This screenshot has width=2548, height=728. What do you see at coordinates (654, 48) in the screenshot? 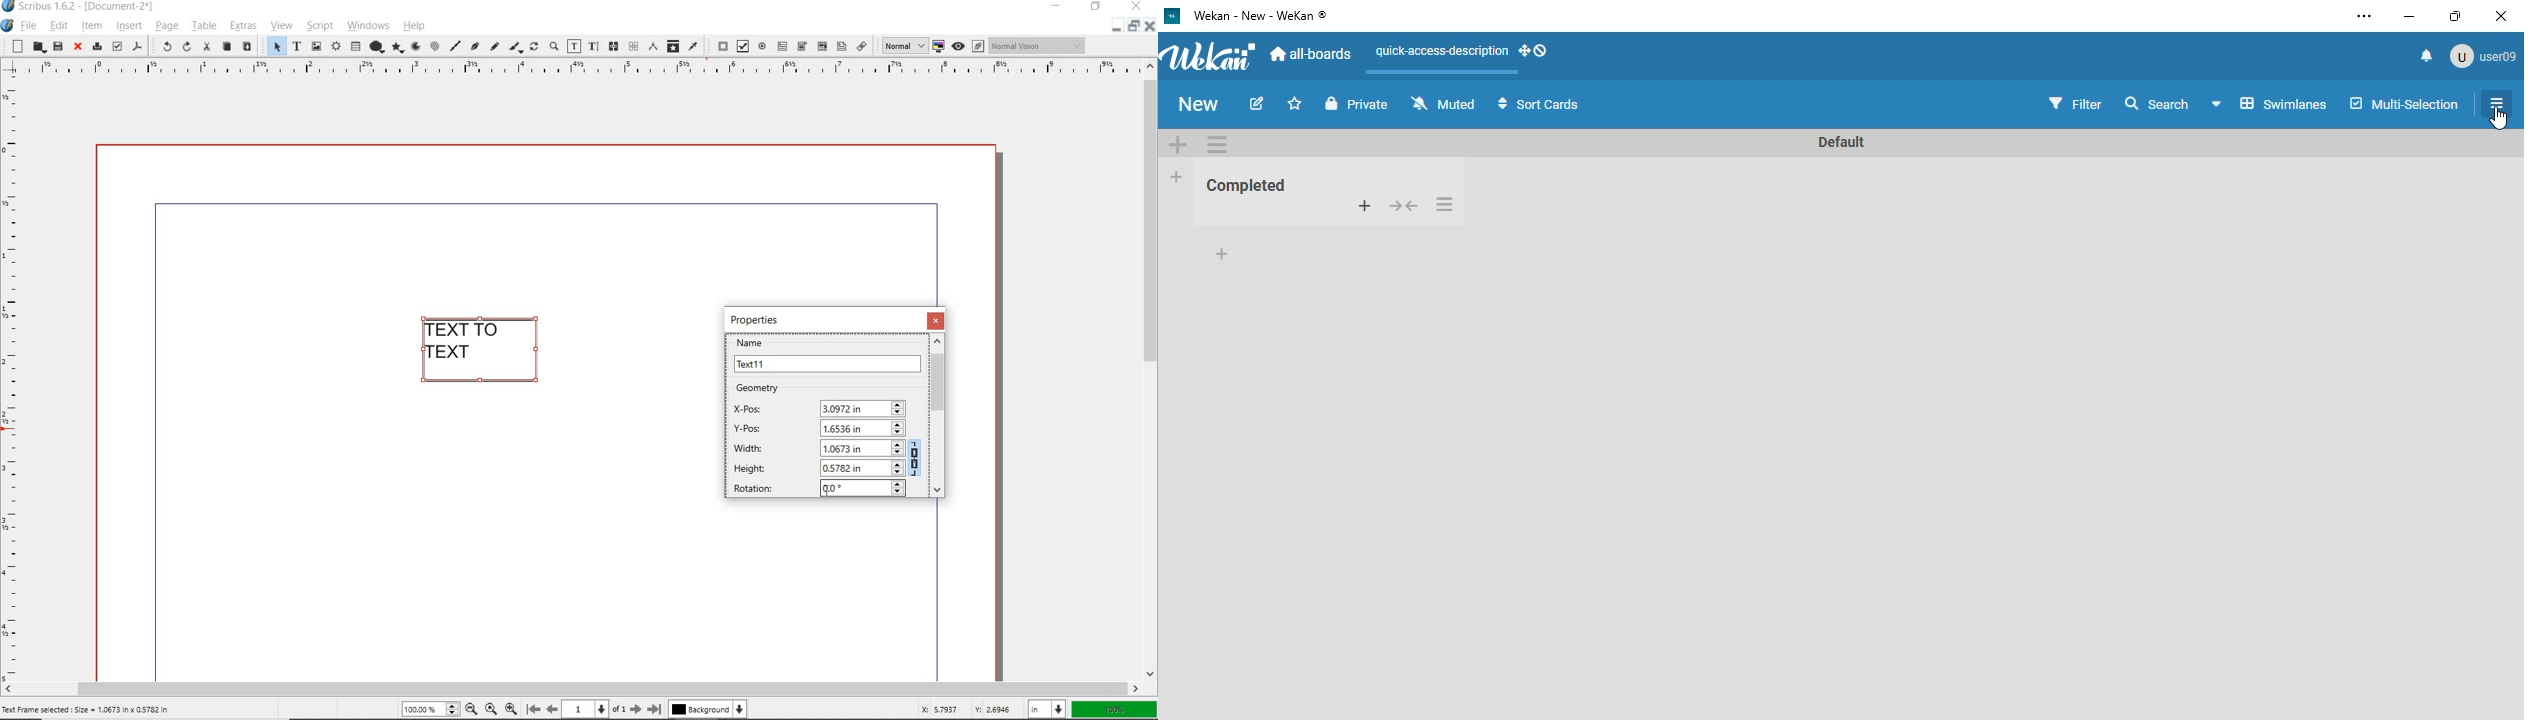
I see `measurements` at bounding box center [654, 48].